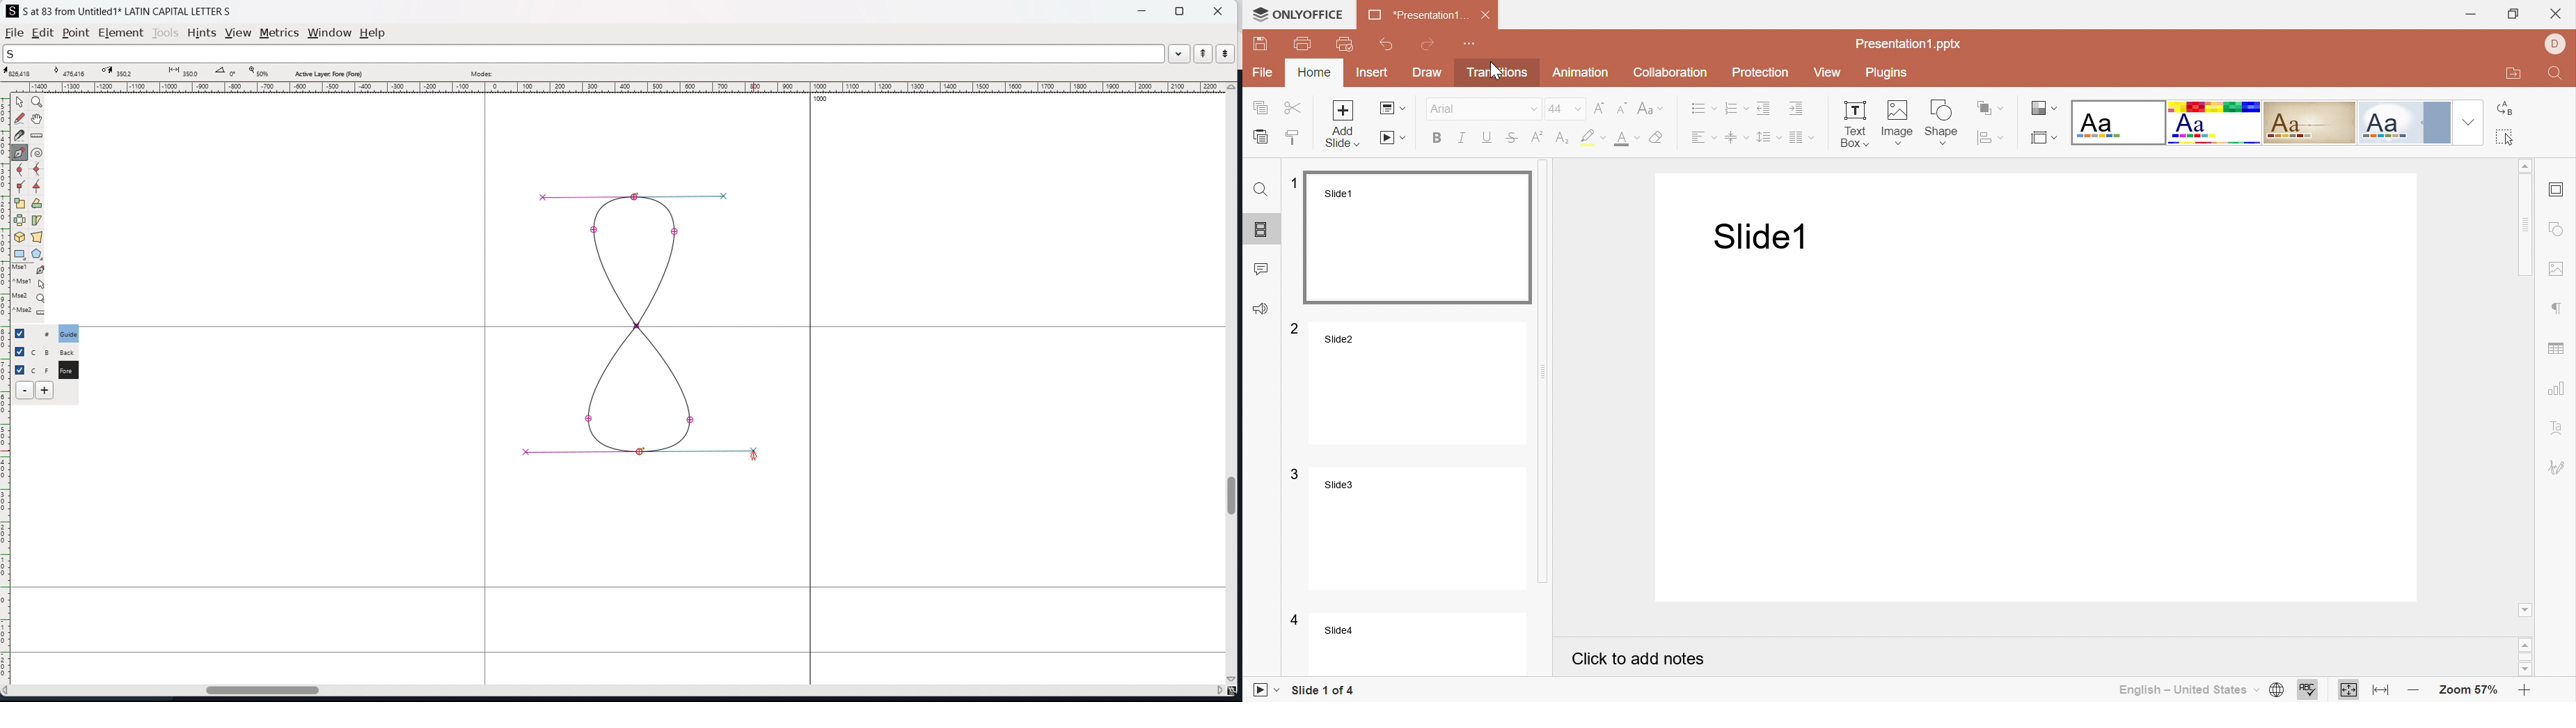  I want to click on Comments, so click(1263, 266).